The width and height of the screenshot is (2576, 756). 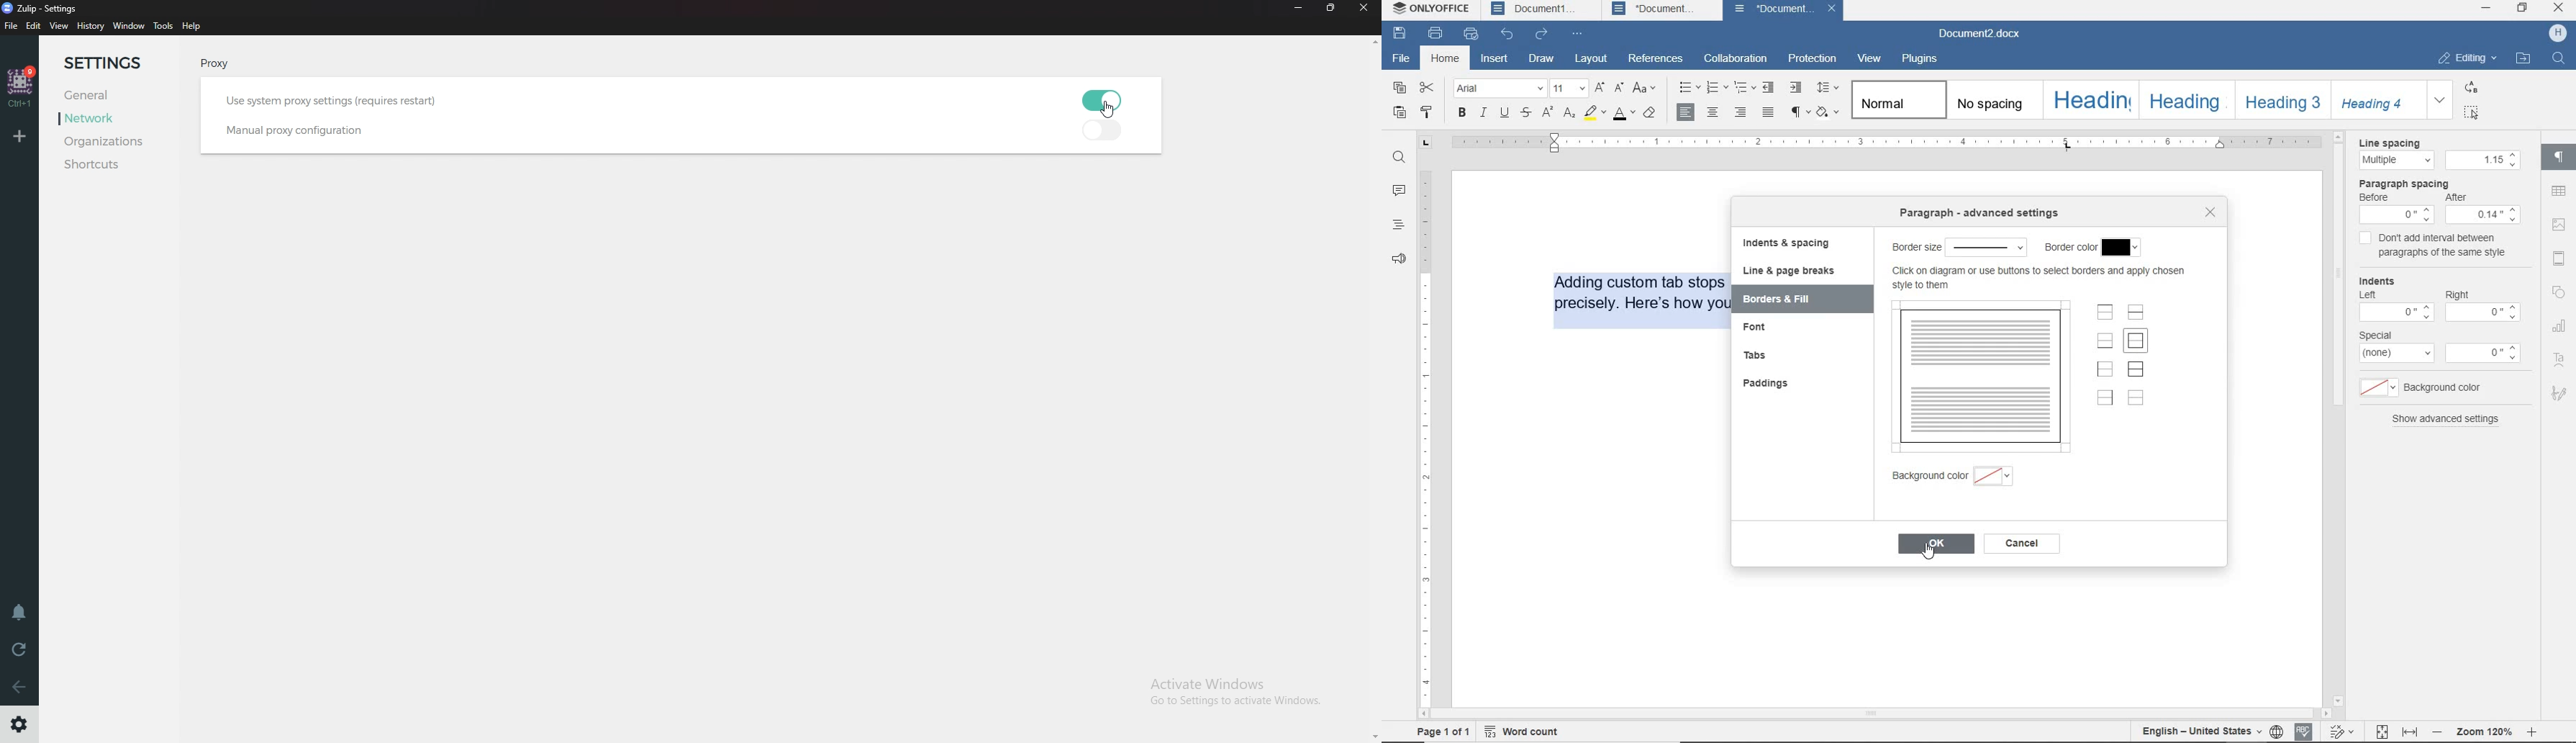 What do you see at coordinates (1811, 59) in the screenshot?
I see `protection` at bounding box center [1811, 59].